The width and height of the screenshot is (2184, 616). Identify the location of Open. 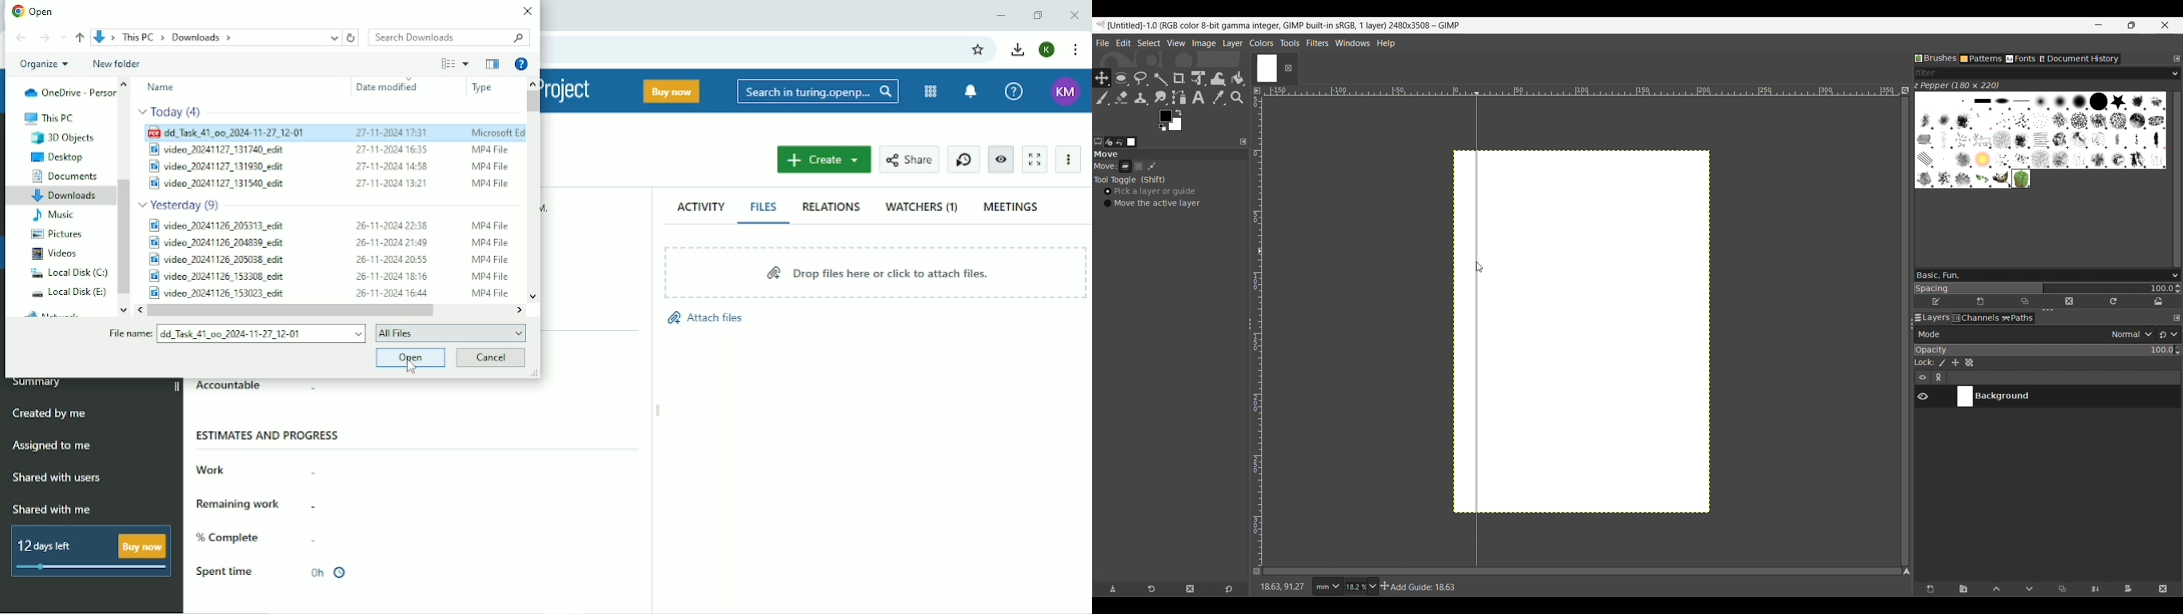
(408, 358).